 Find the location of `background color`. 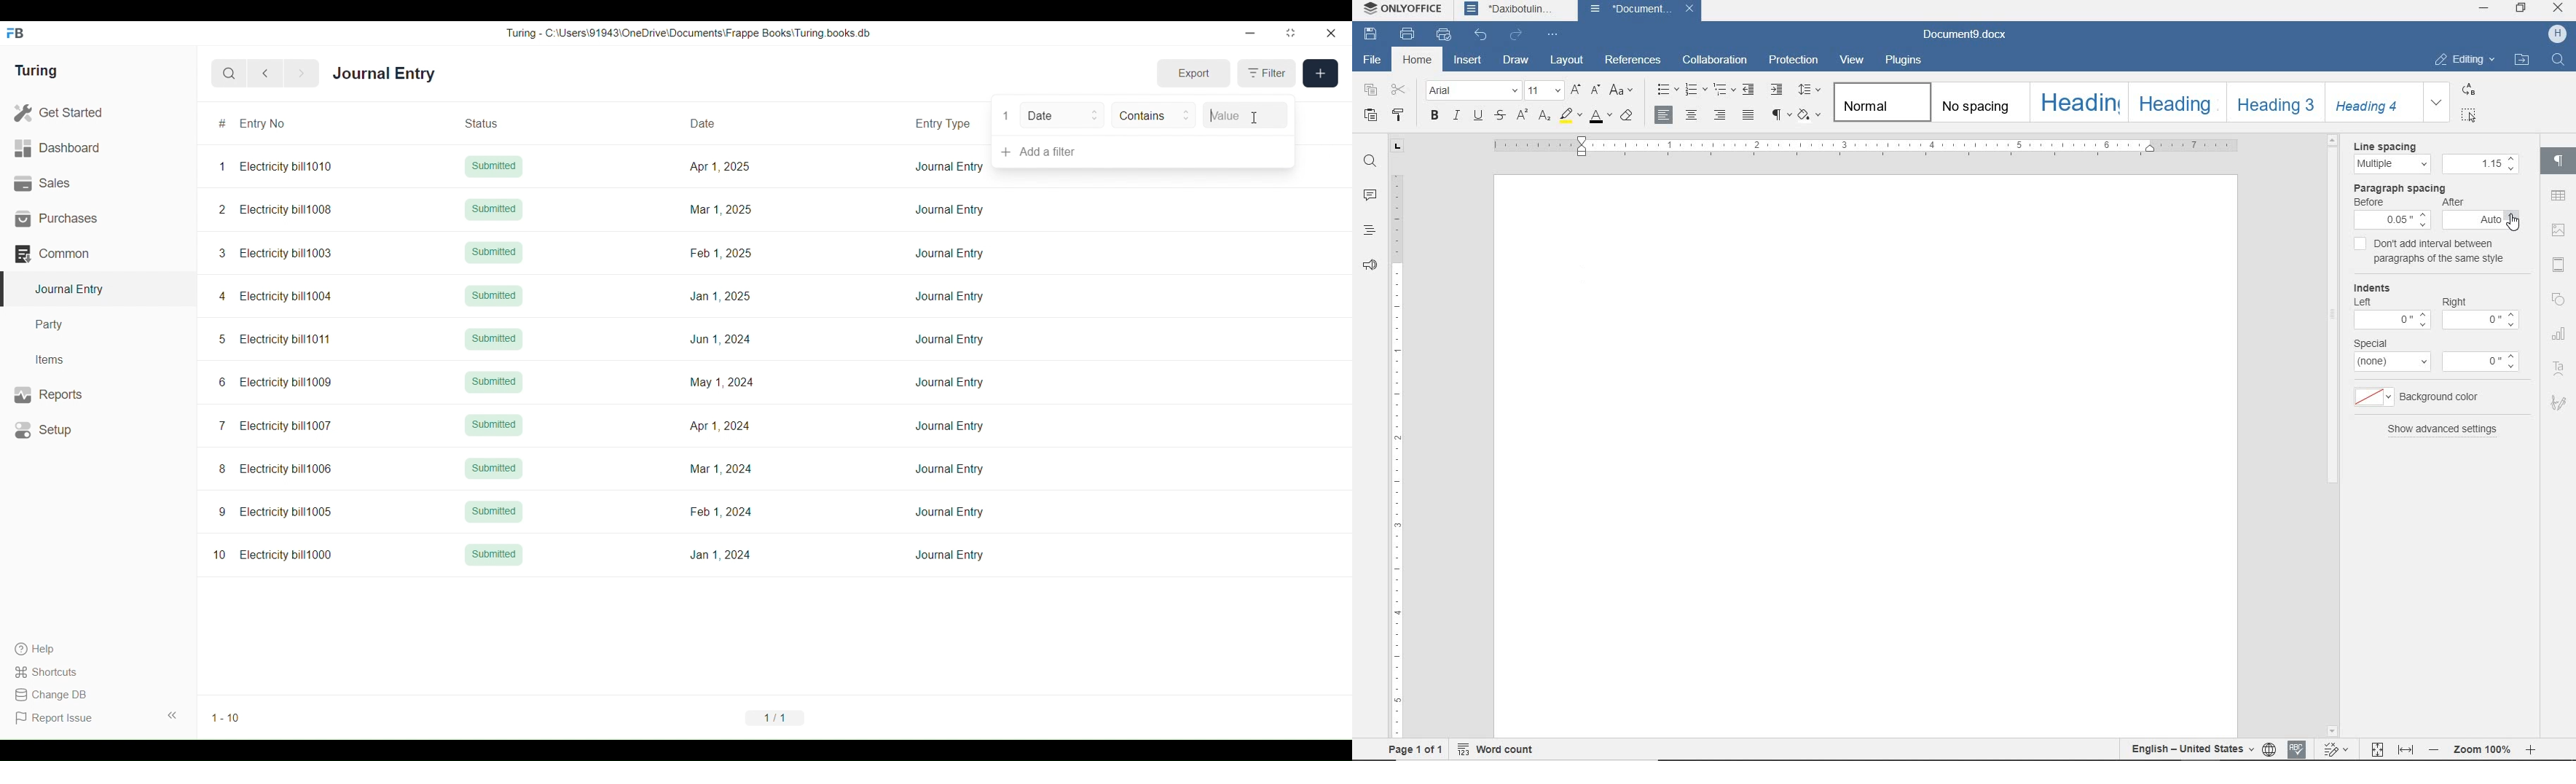

background color is located at coordinates (2439, 398).